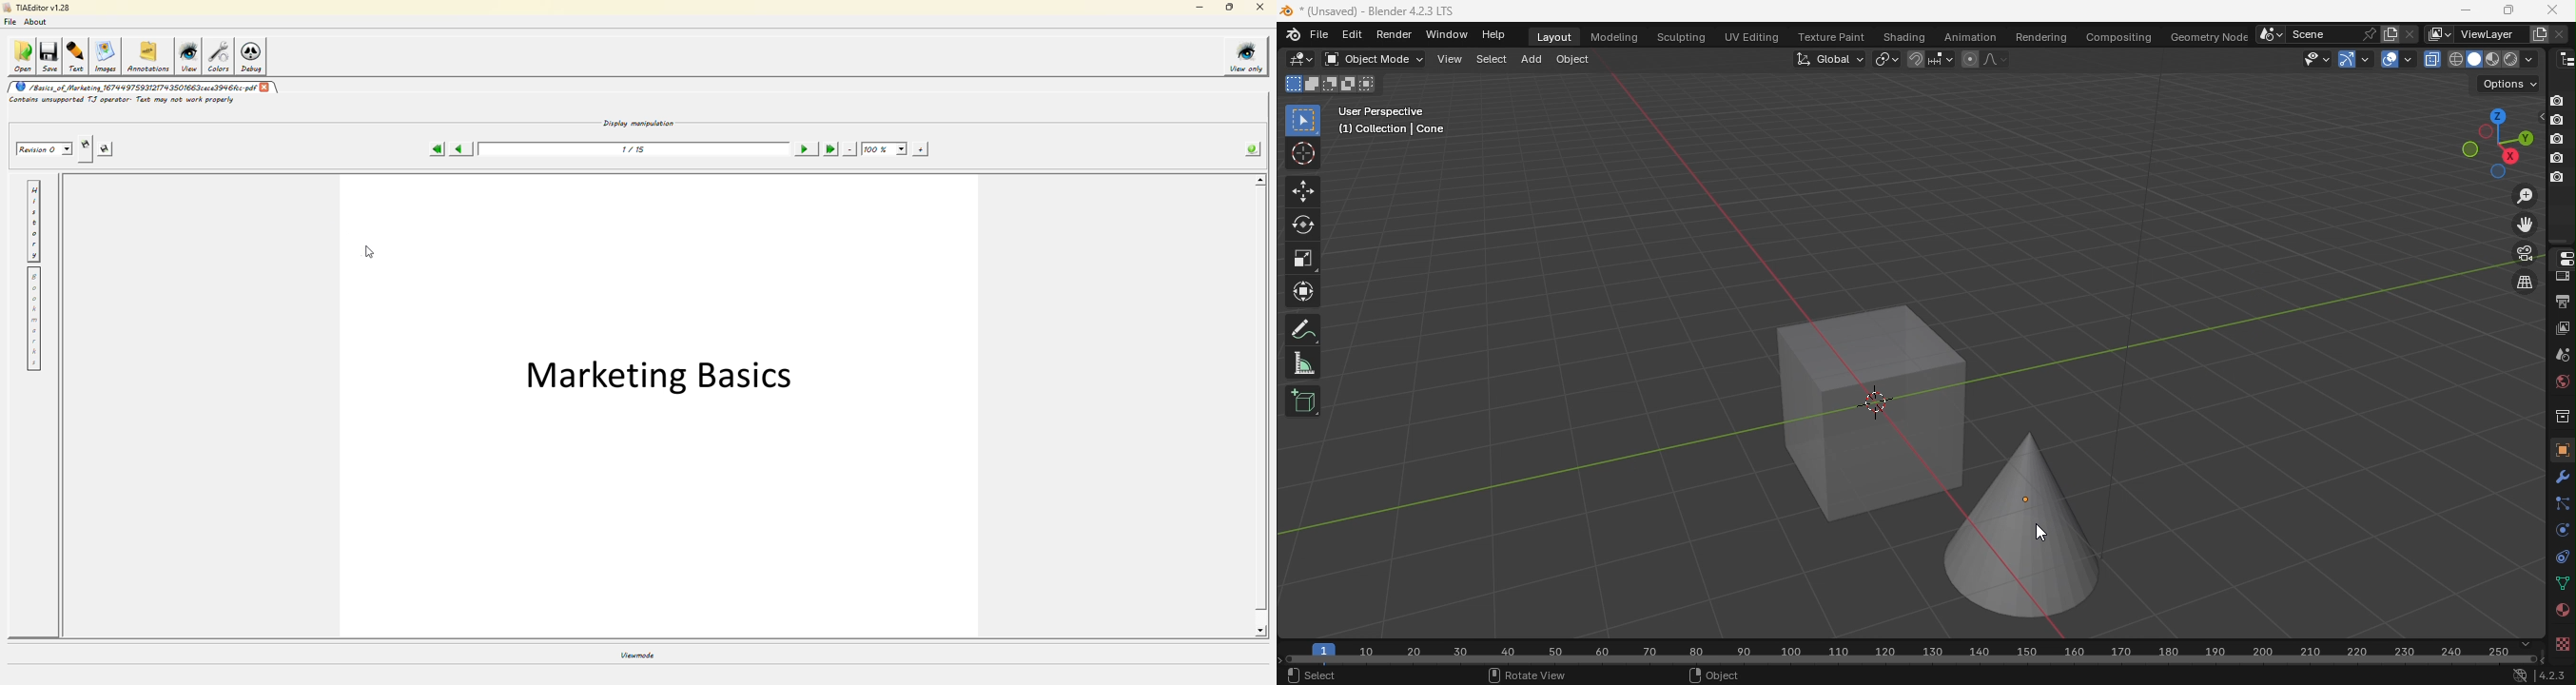 This screenshot has width=2576, height=700. Describe the element at coordinates (1303, 223) in the screenshot. I see `Roatate` at that location.